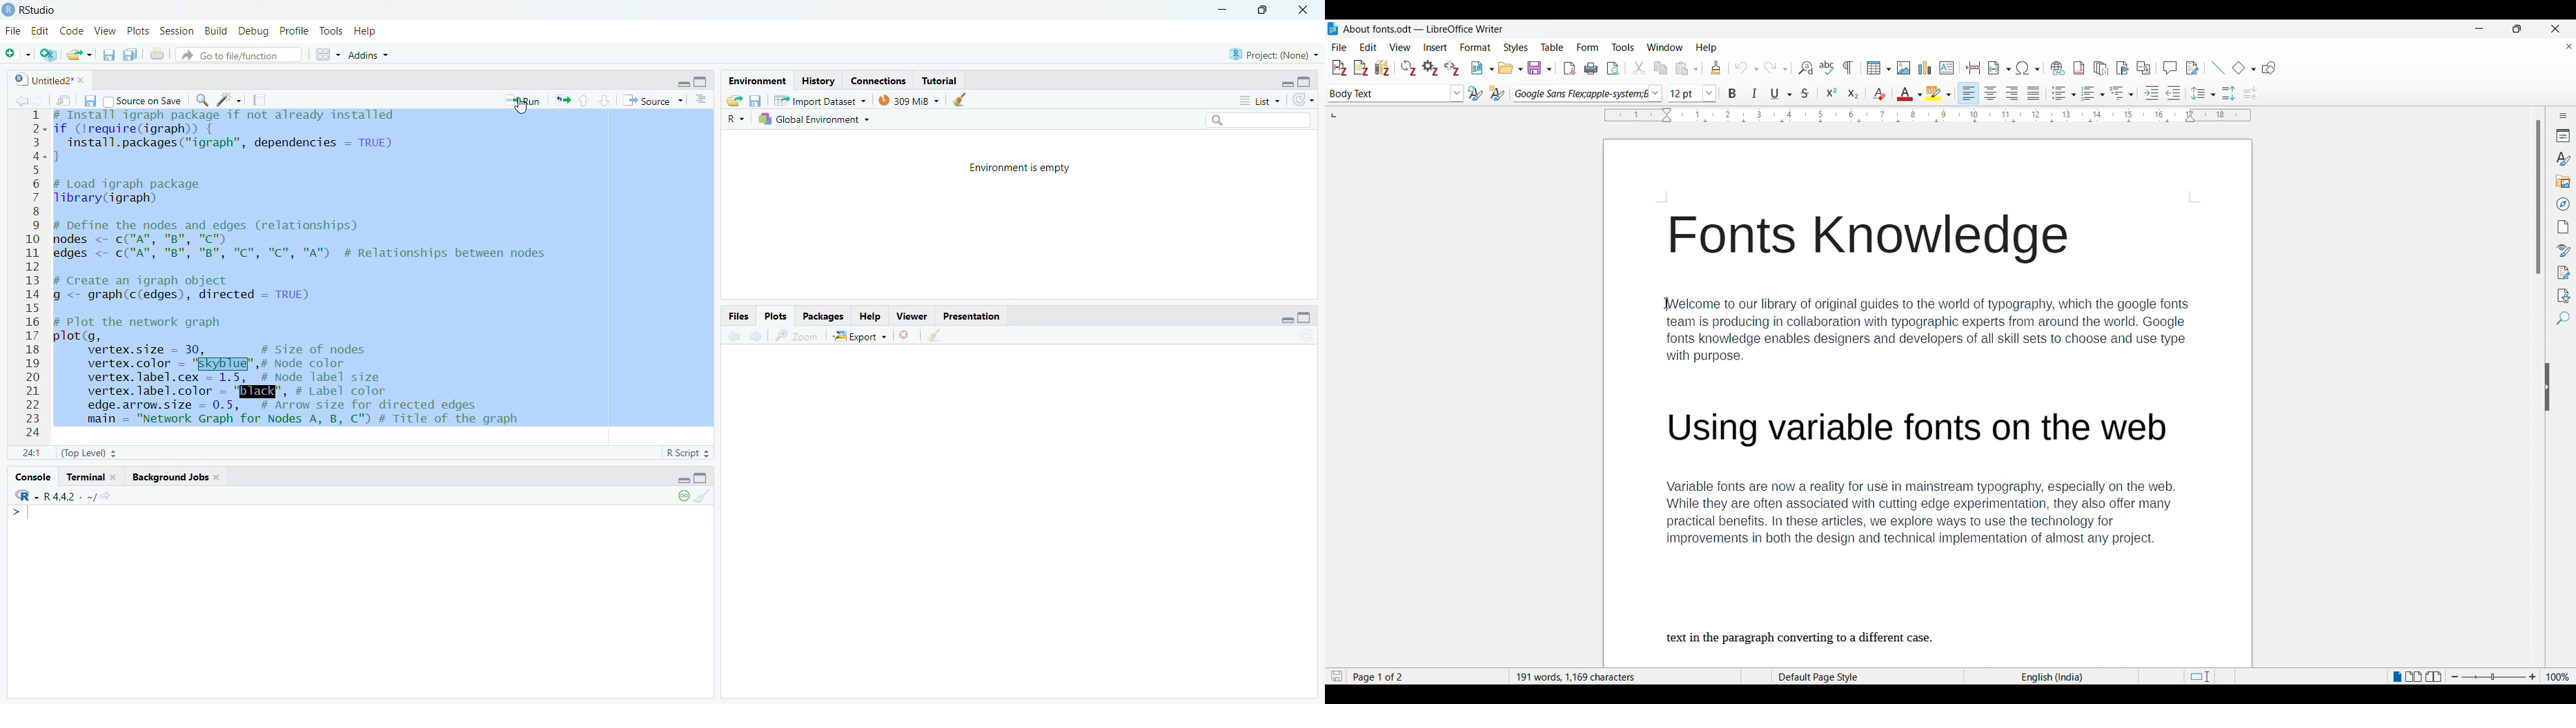 This screenshot has width=2576, height=728. What do you see at coordinates (2564, 297) in the screenshot?
I see `Accessibility check` at bounding box center [2564, 297].